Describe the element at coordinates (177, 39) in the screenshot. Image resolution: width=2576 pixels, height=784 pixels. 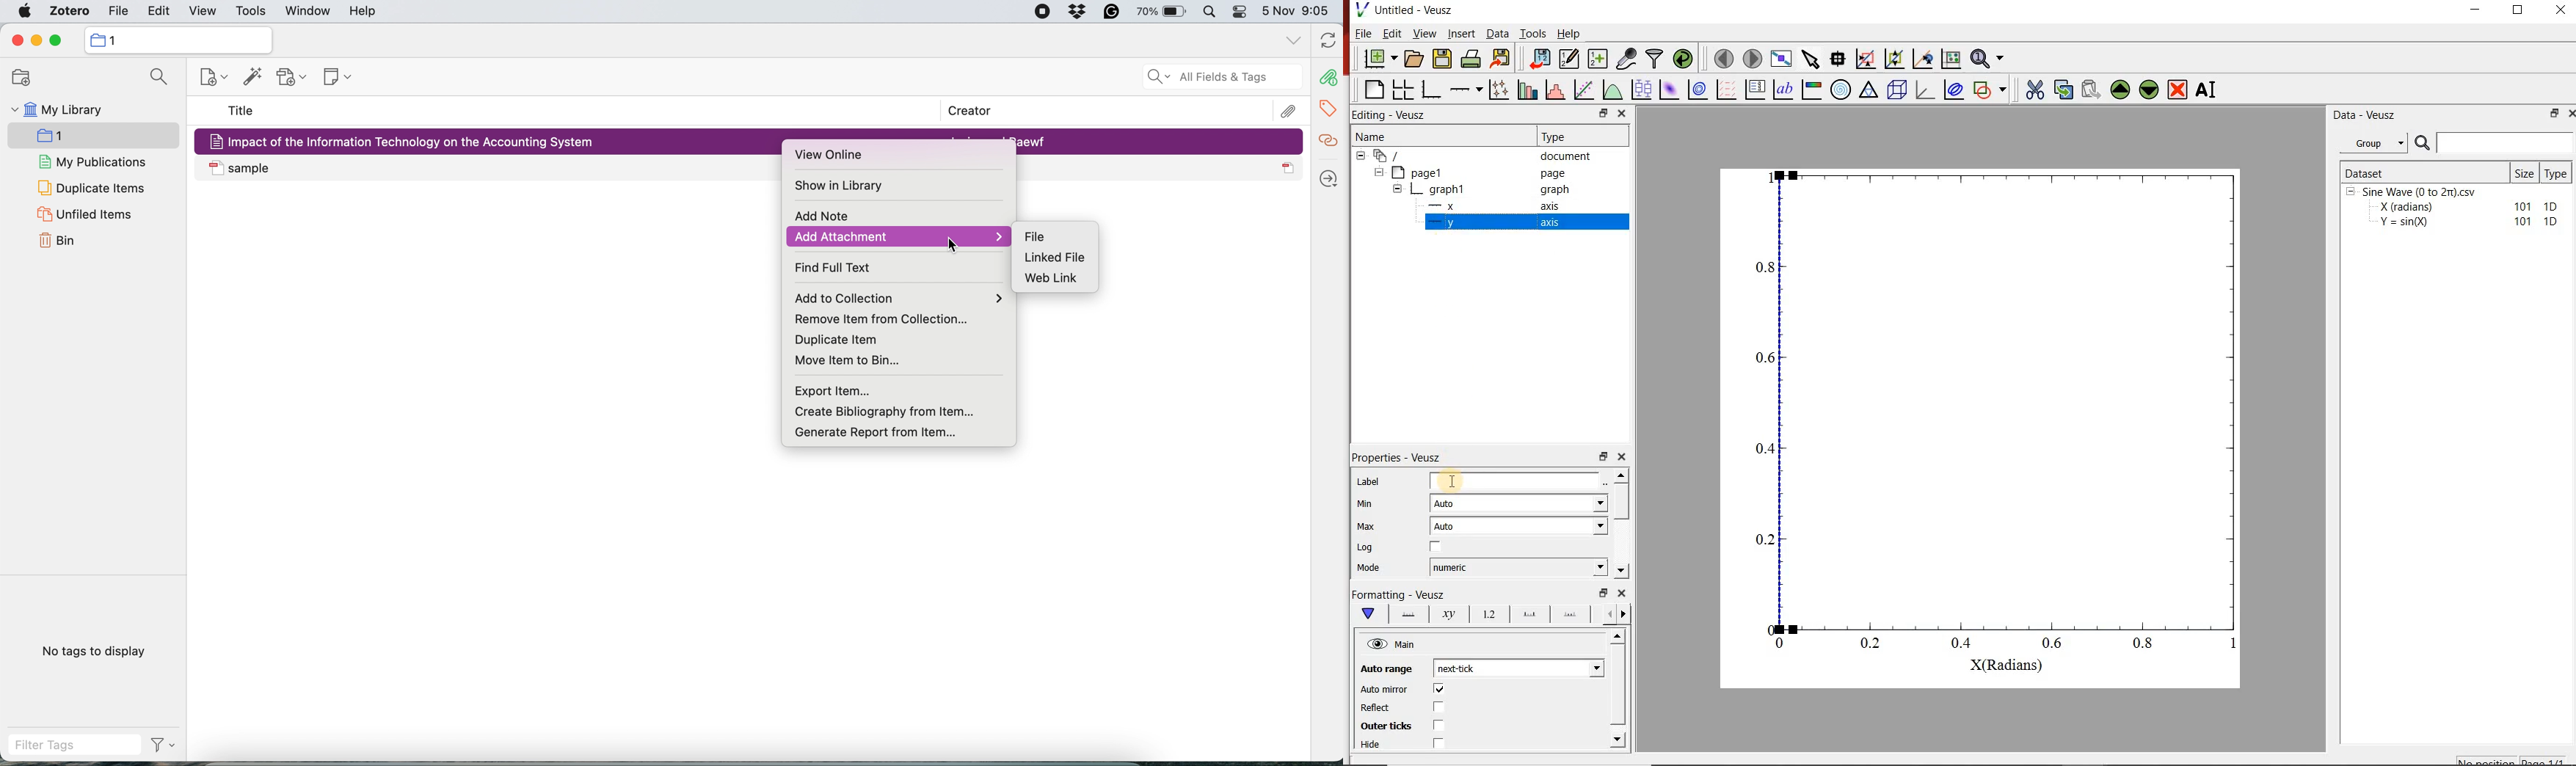
I see `new collection` at that location.